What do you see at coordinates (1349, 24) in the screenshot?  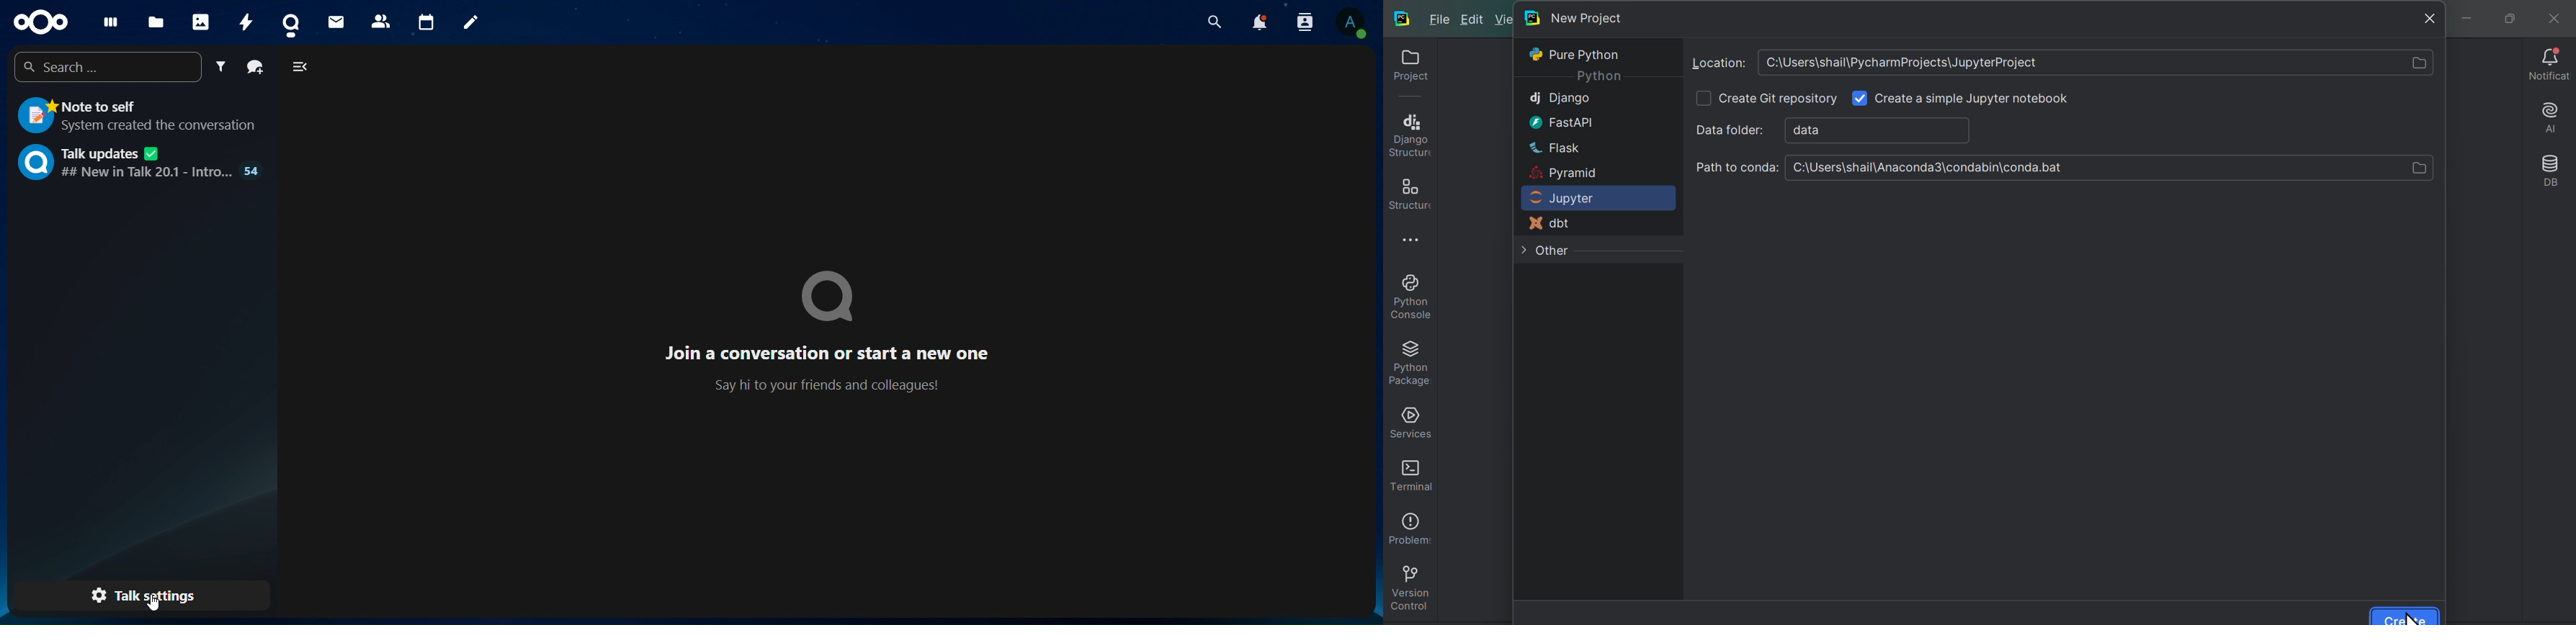 I see `view profile` at bounding box center [1349, 24].